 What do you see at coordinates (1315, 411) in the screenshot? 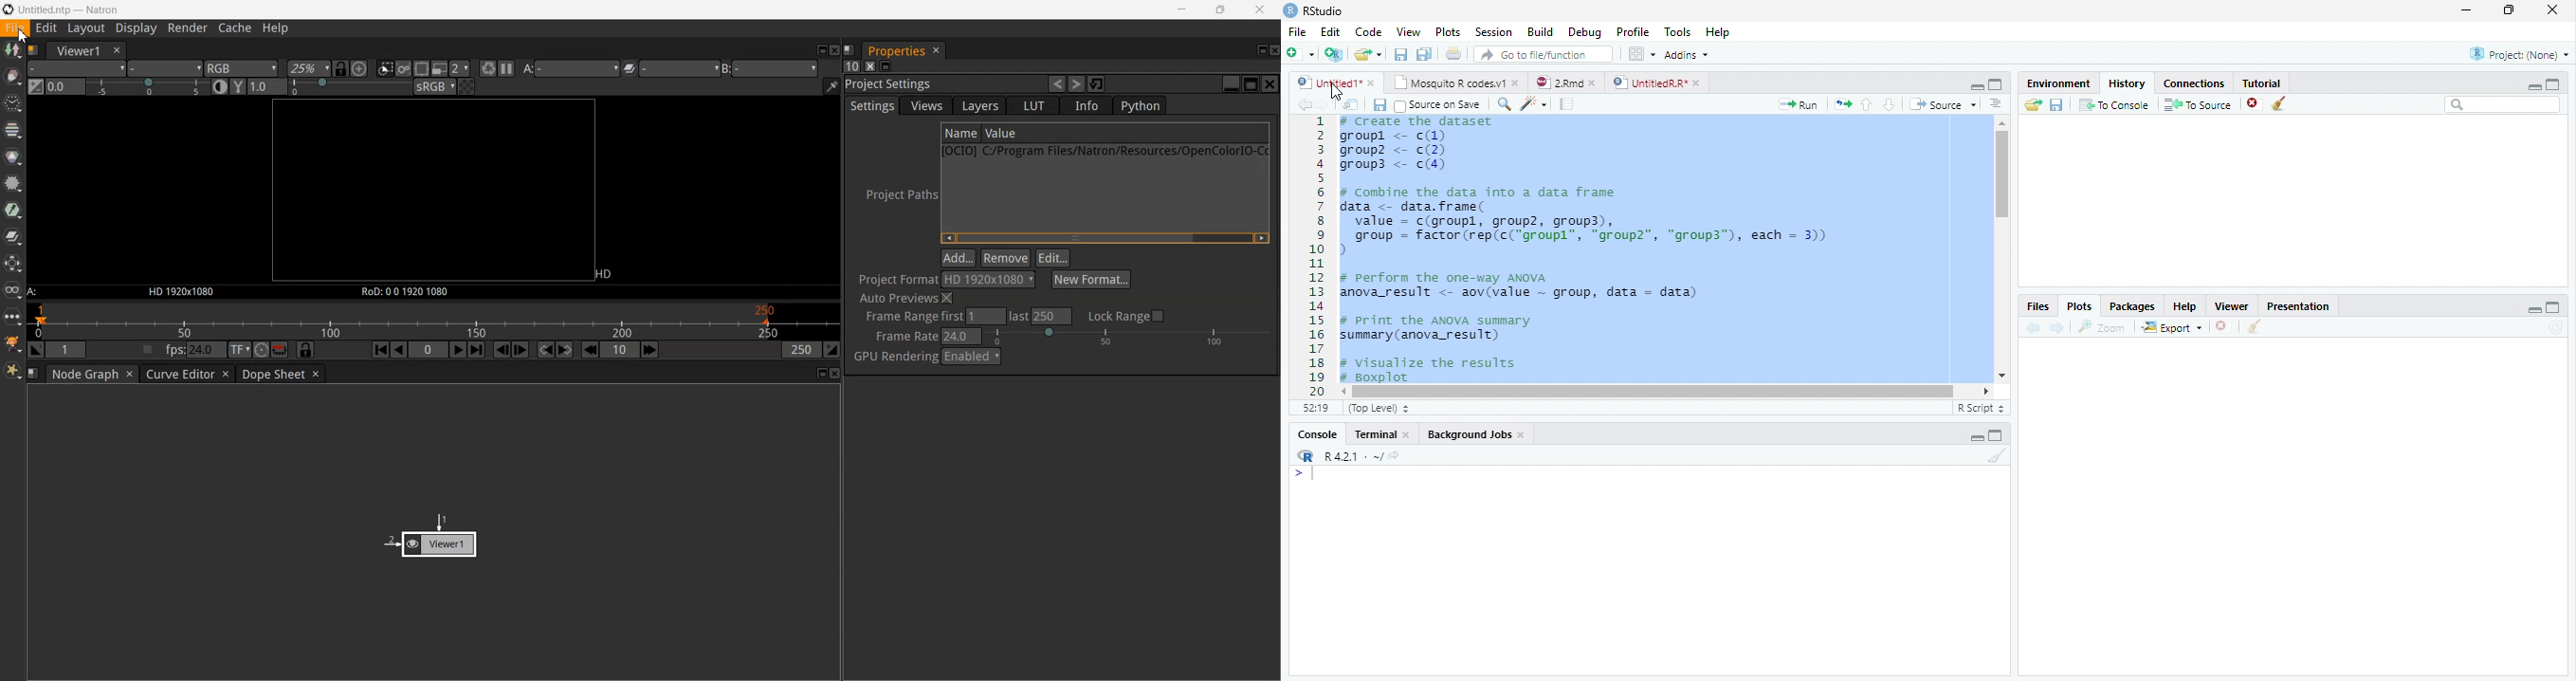
I see `1:1` at bounding box center [1315, 411].